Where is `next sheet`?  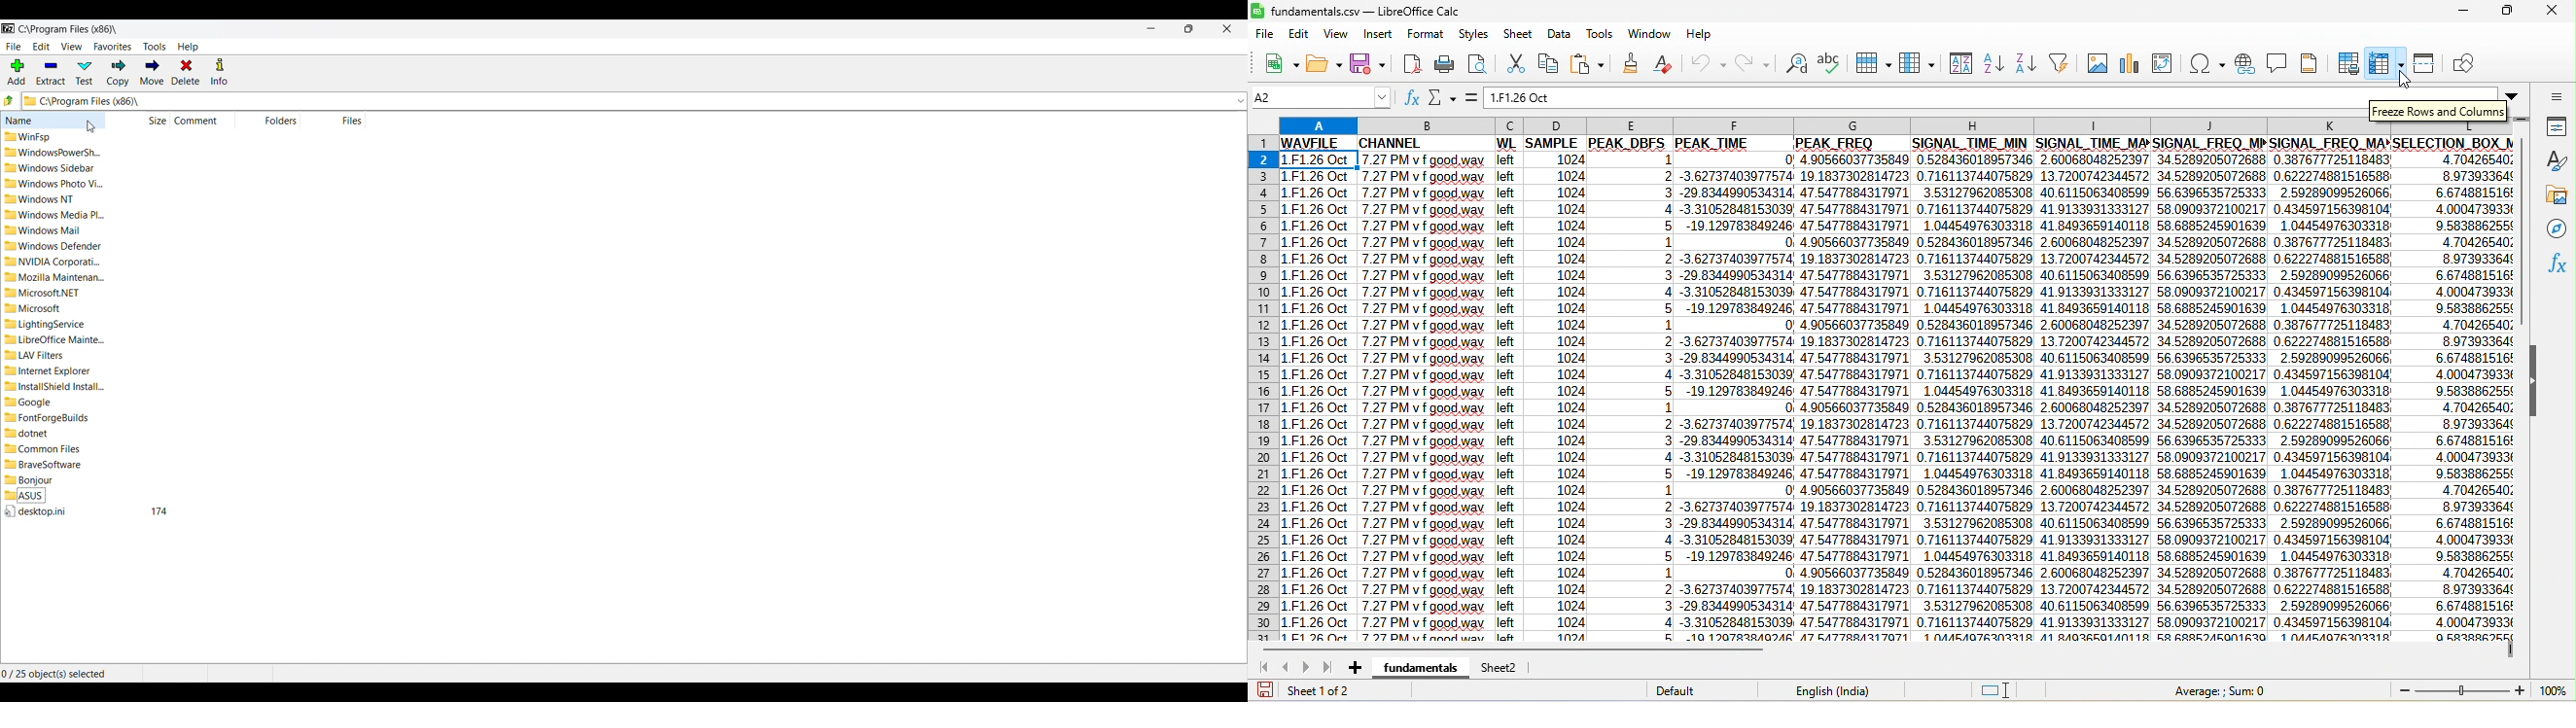
next sheet is located at coordinates (1308, 664).